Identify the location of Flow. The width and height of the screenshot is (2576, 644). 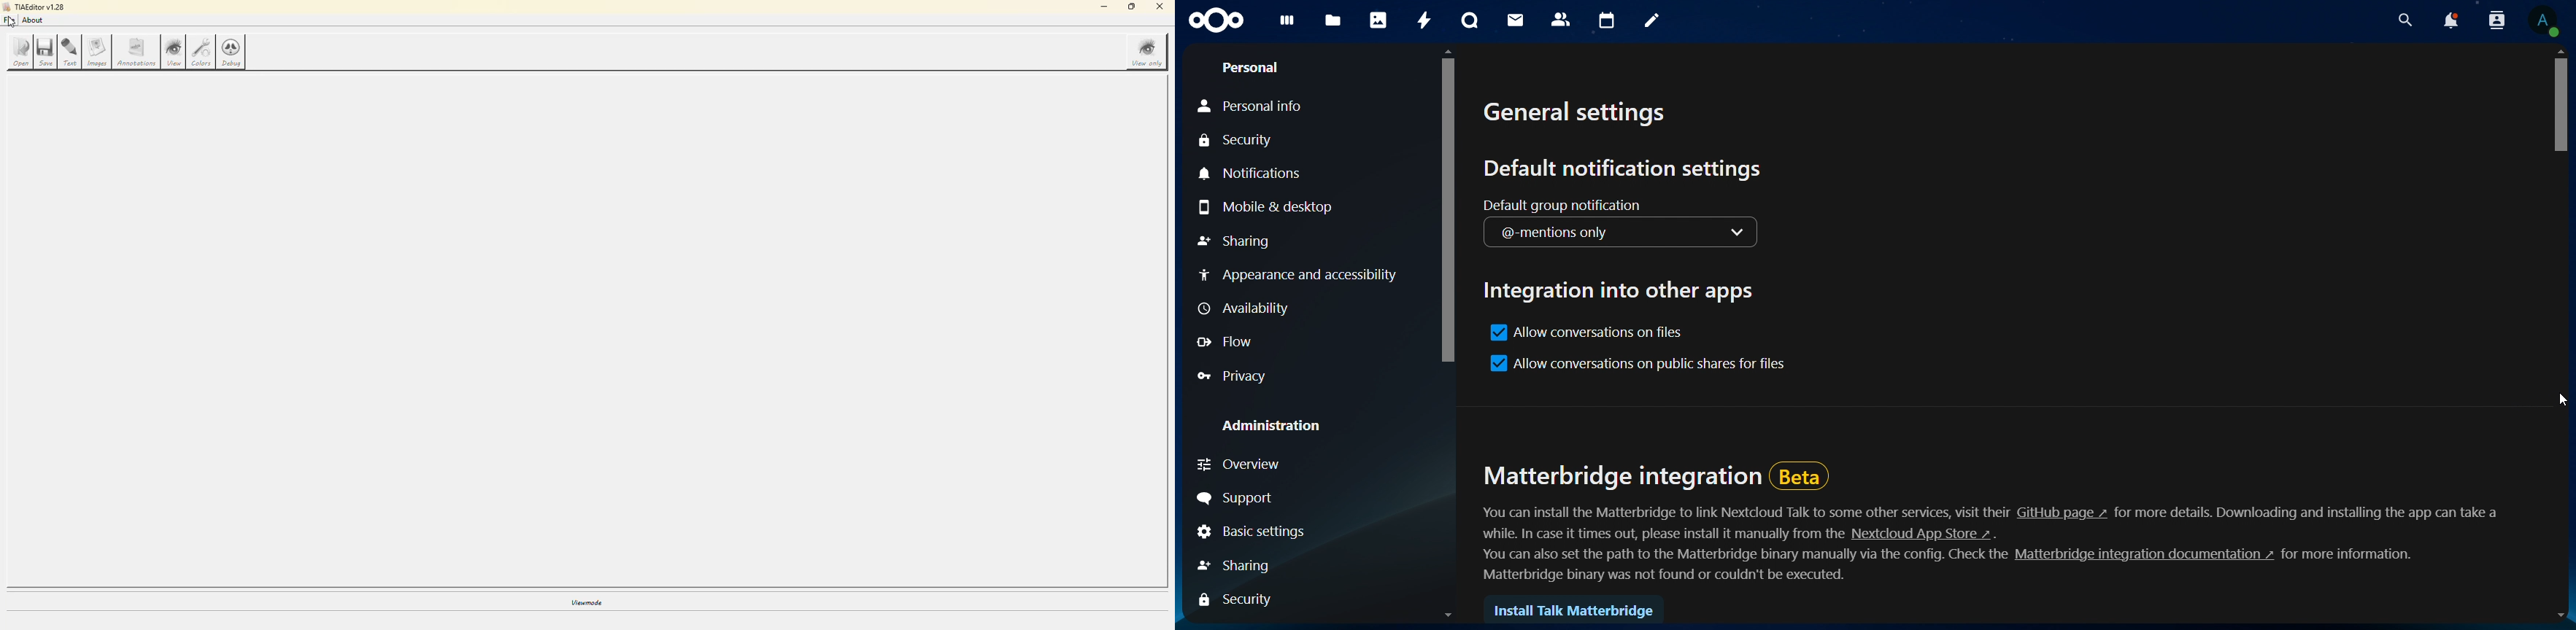
(1230, 344).